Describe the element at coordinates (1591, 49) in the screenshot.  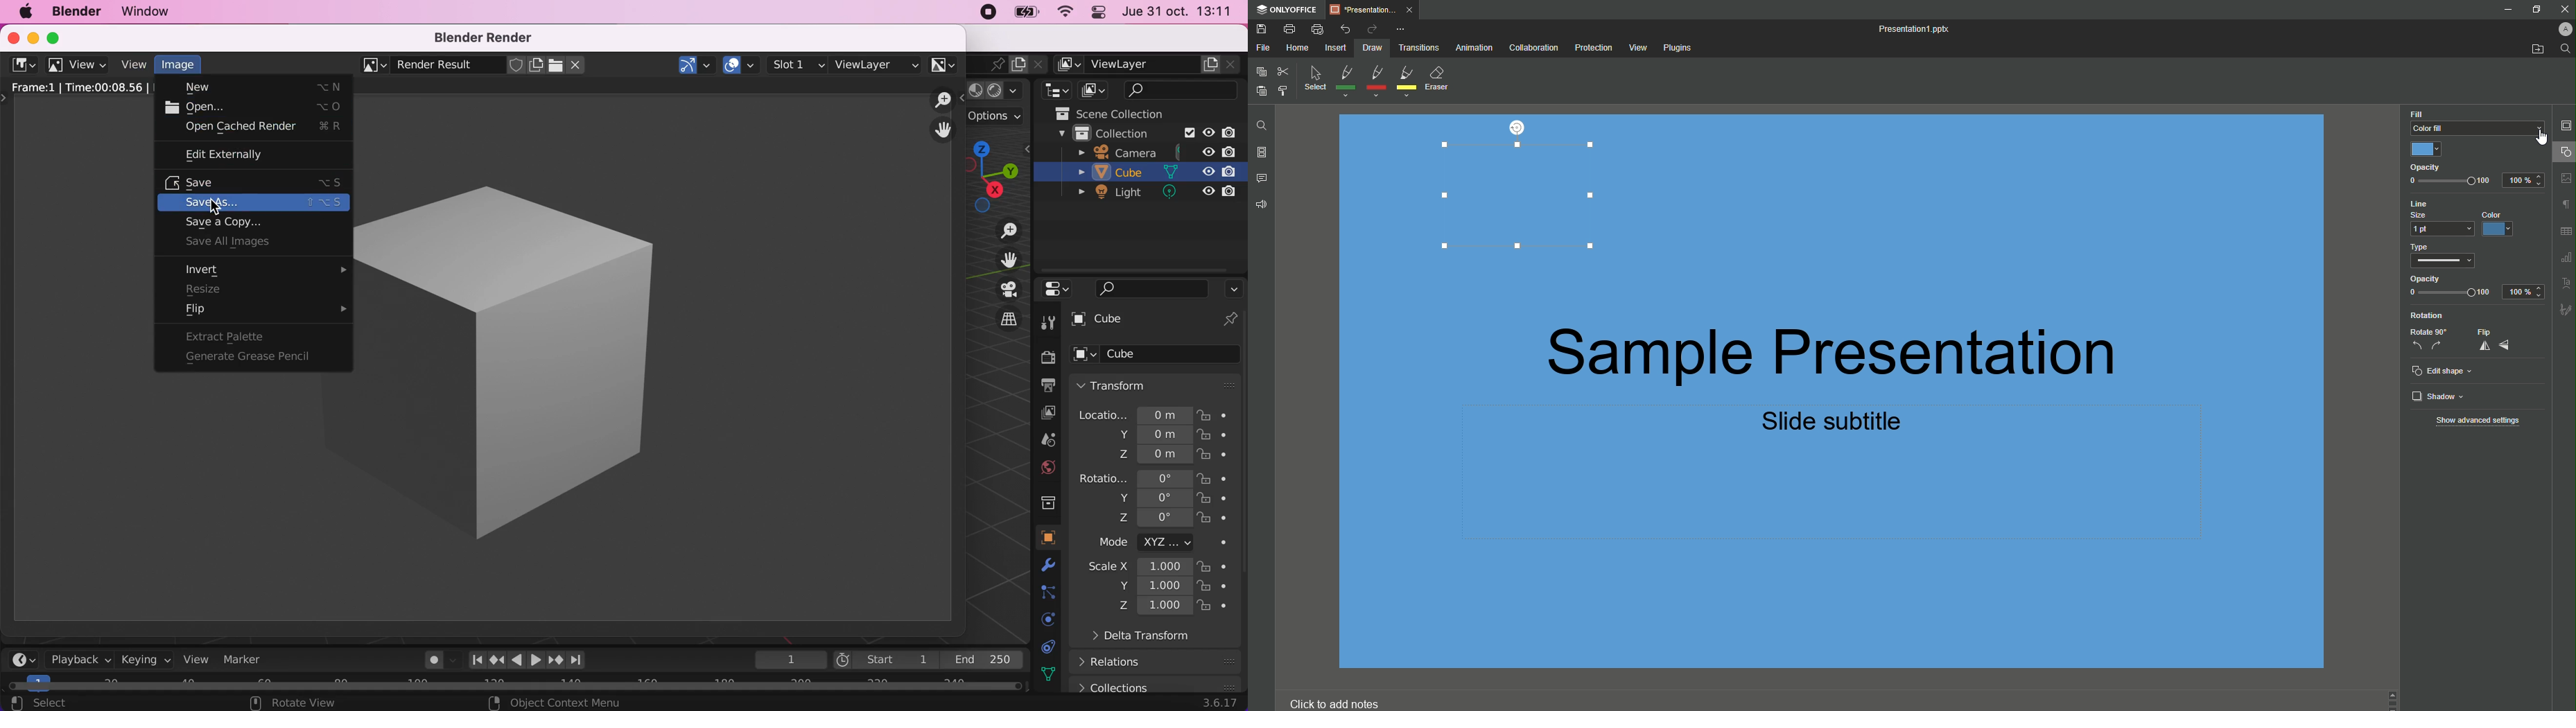
I see `Protection` at that location.